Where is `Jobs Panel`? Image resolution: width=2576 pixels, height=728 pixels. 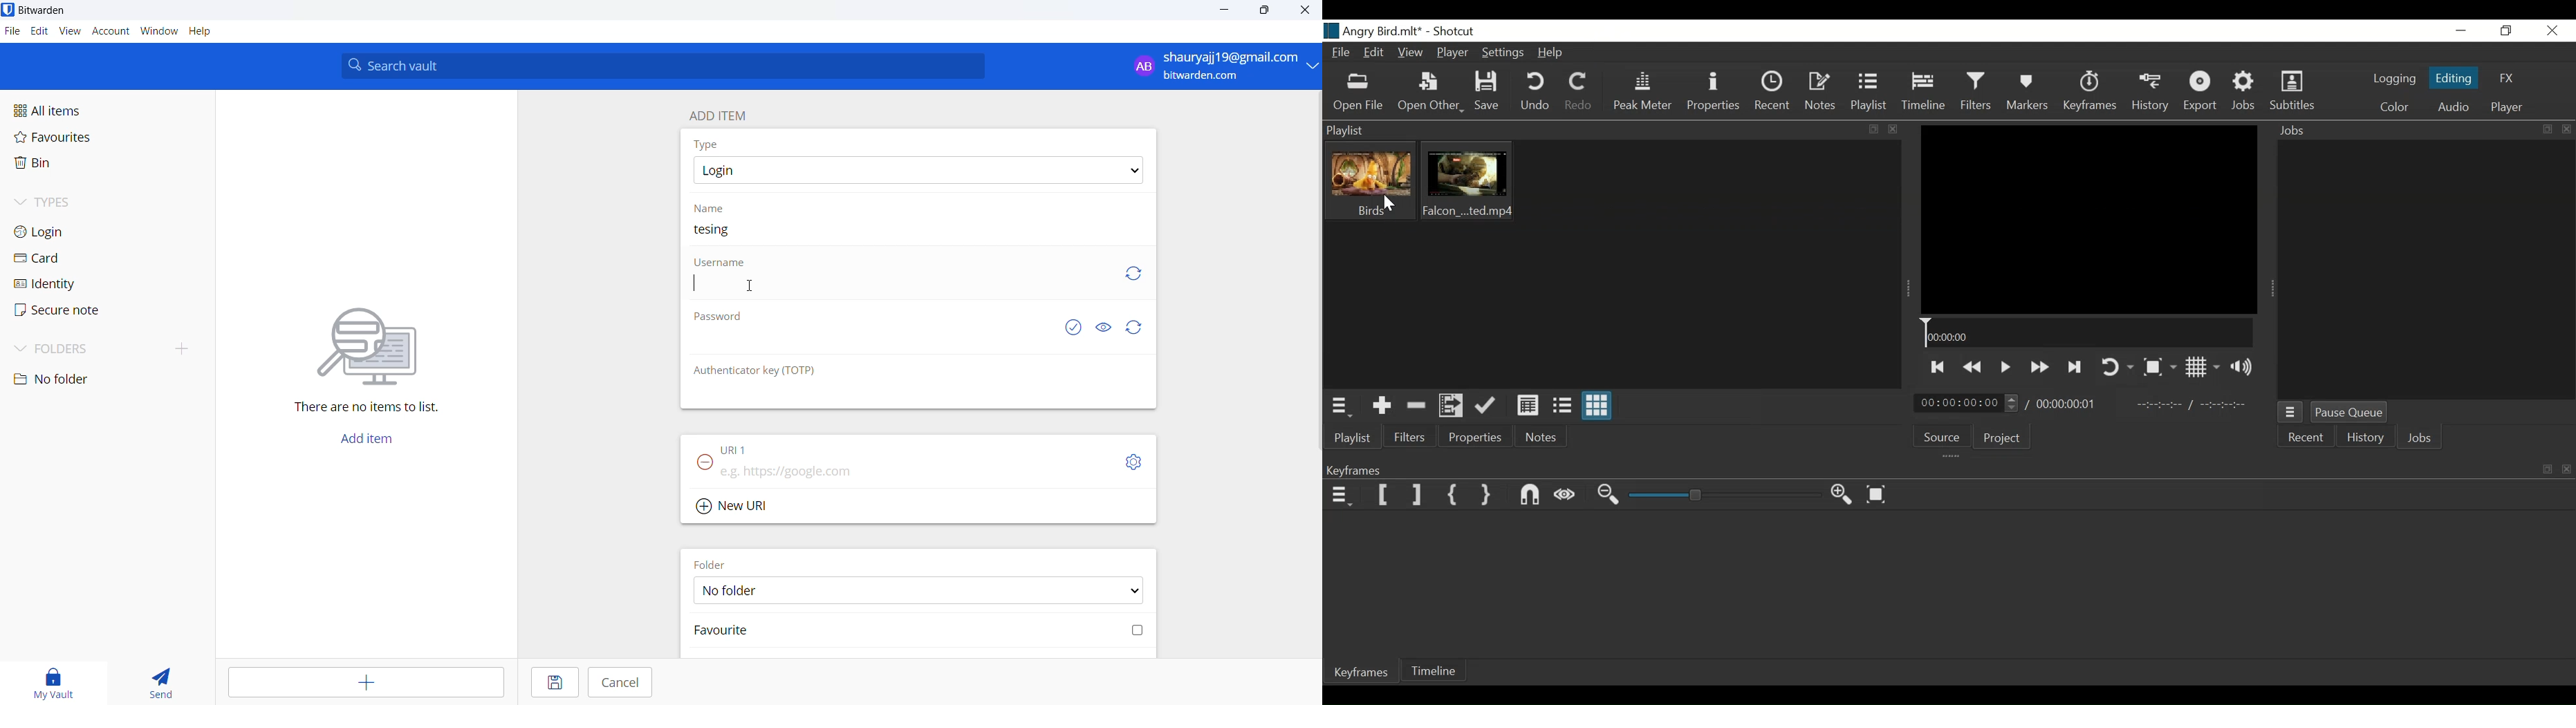
Jobs Panel is located at coordinates (2420, 131).